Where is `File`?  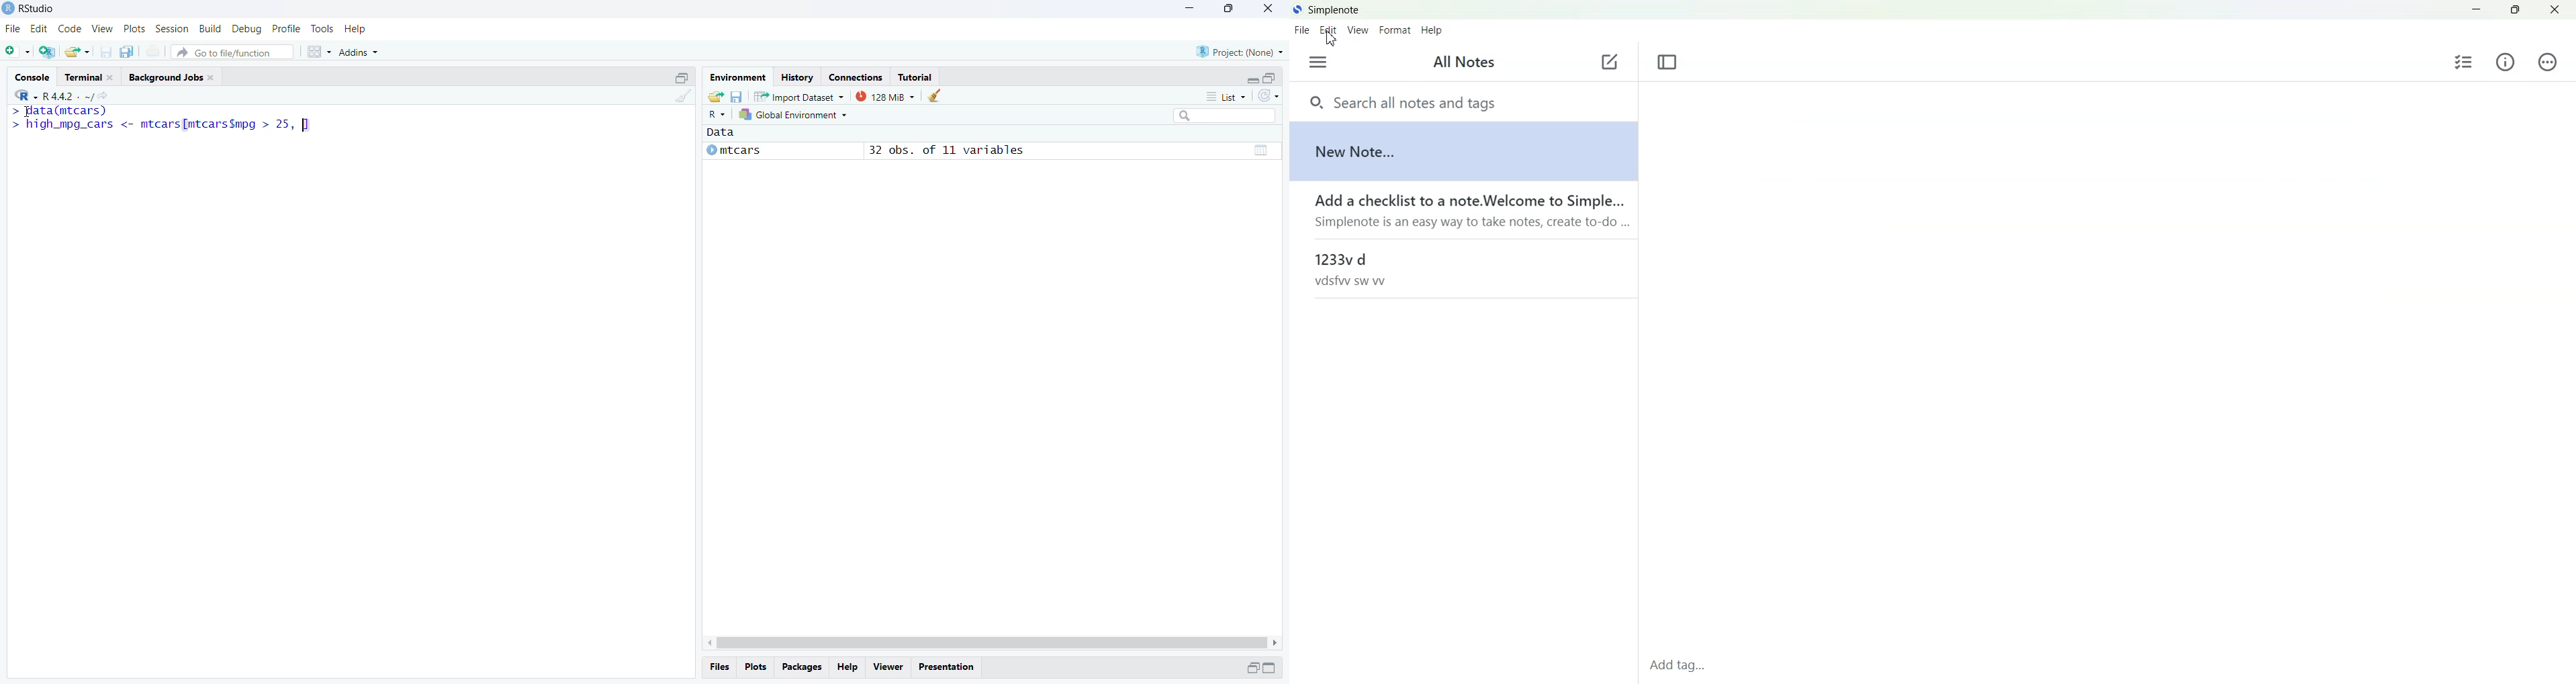
File is located at coordinates (14, 28).